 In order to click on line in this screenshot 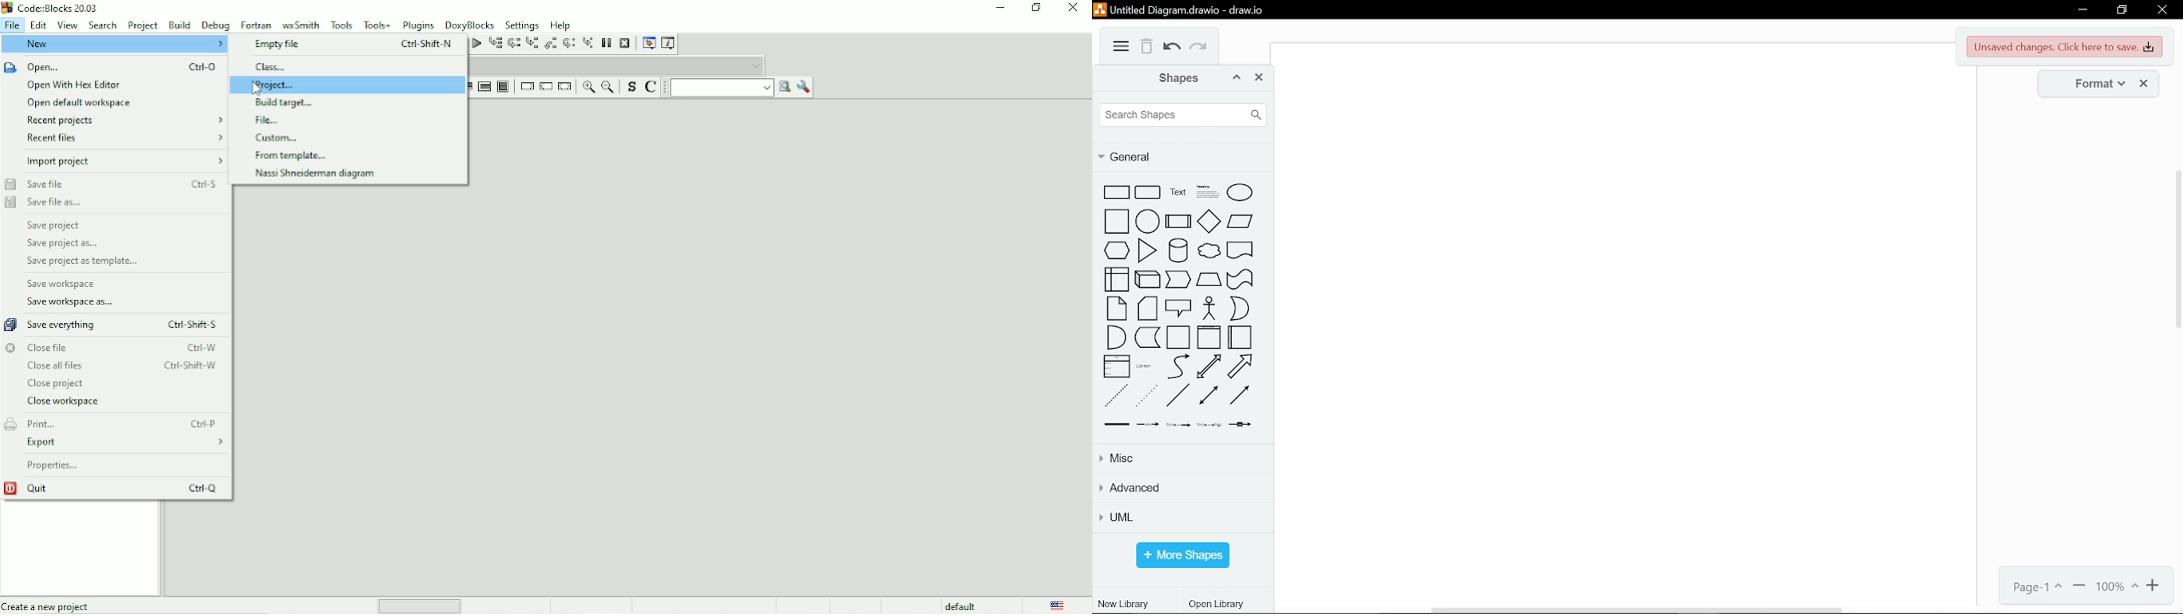, I will do `click(1178, 397)`.